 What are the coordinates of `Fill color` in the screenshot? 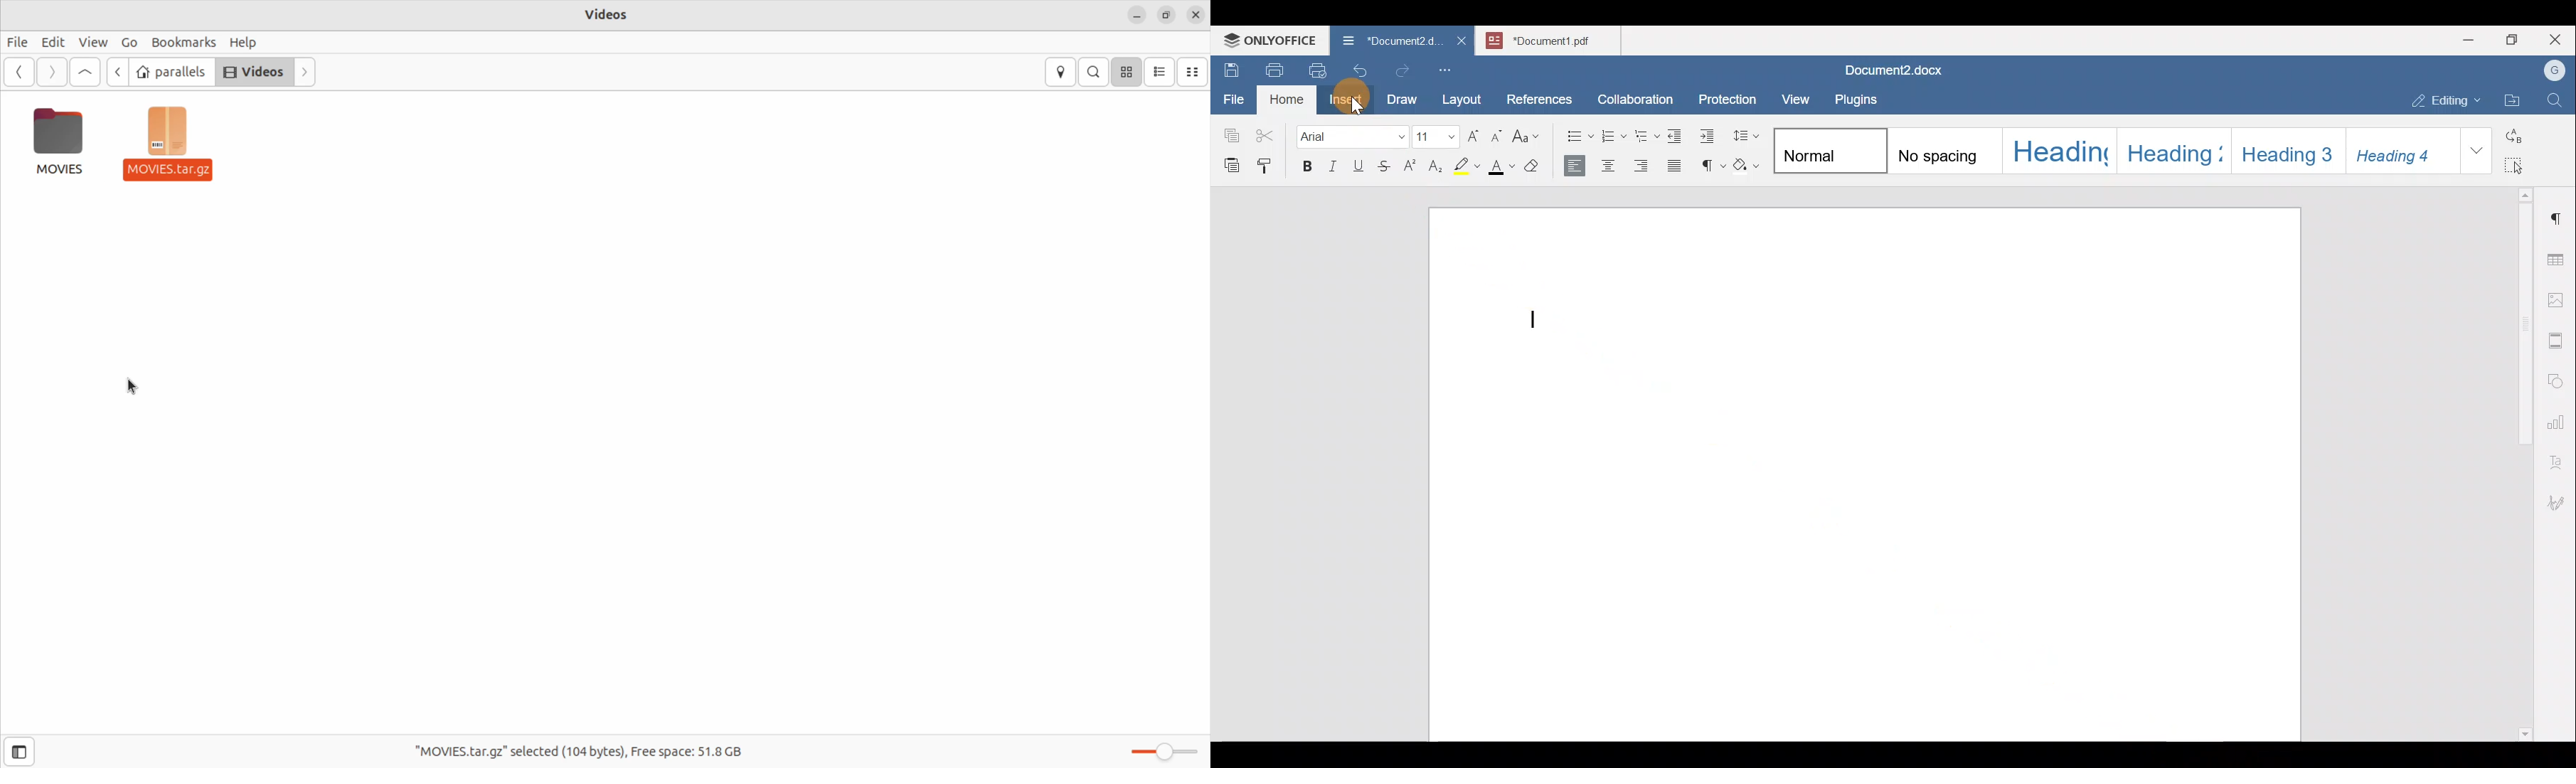 It's located at (1501, 167).